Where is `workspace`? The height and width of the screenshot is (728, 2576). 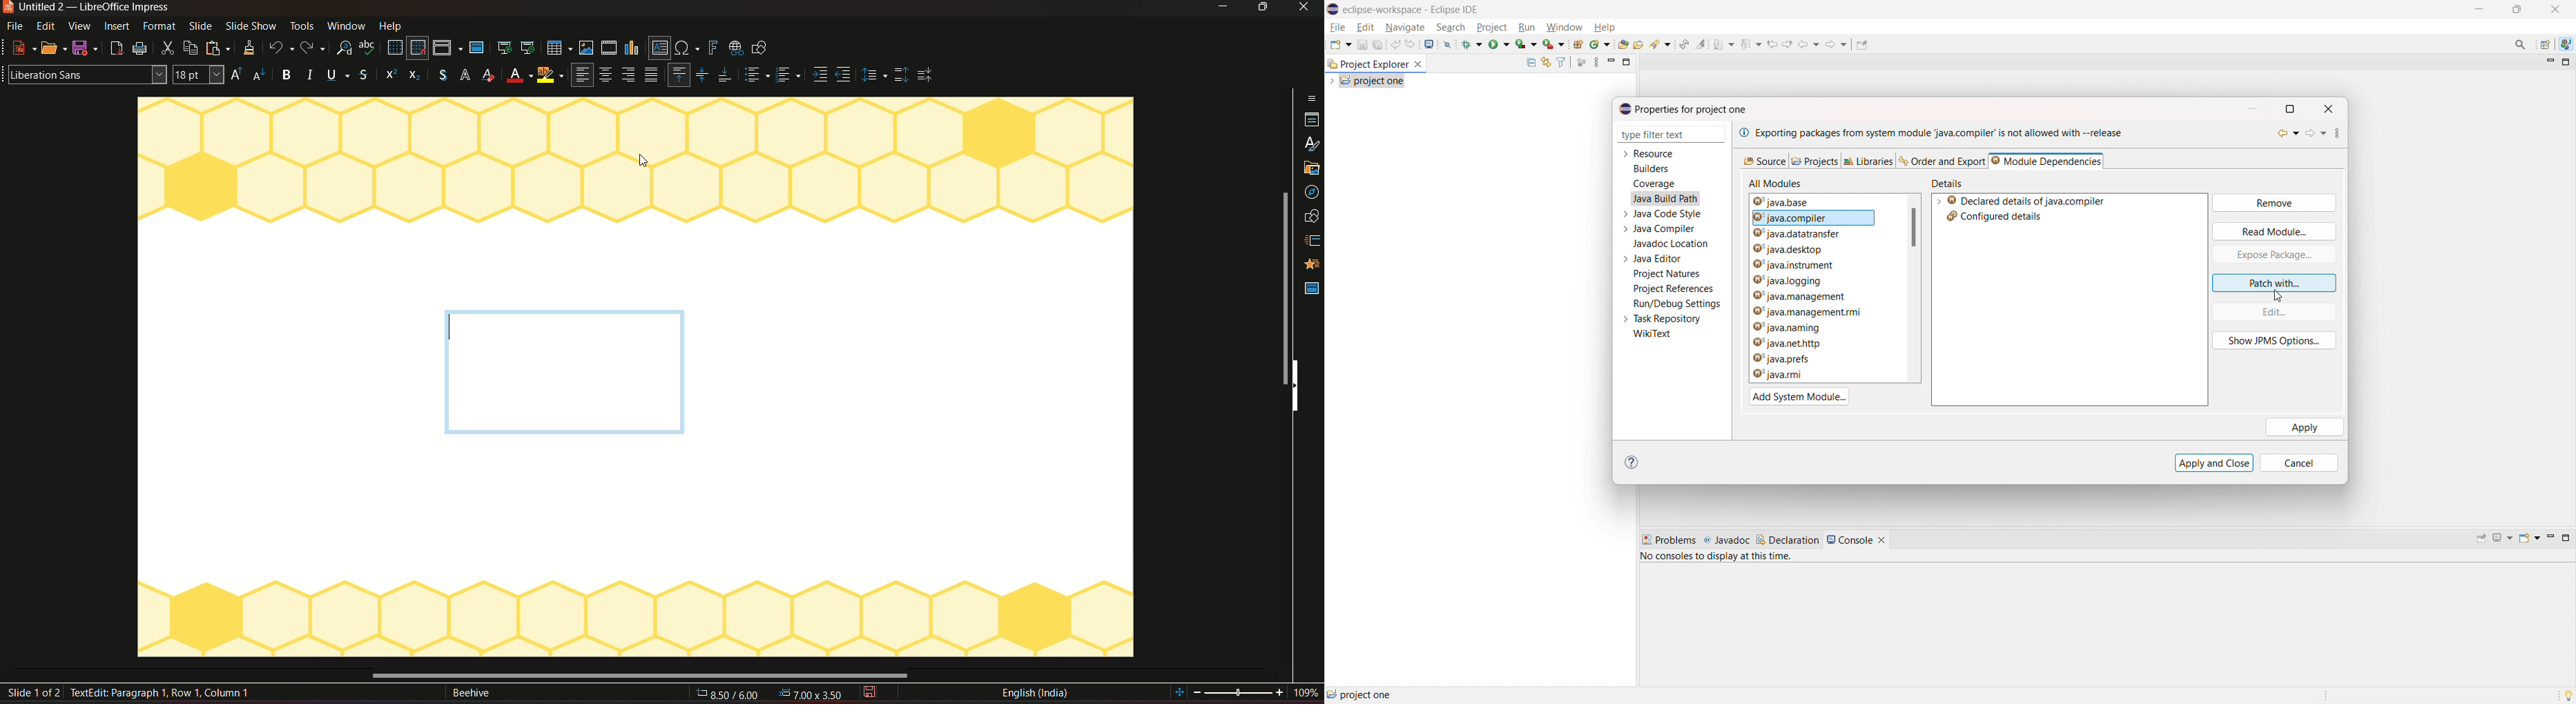 workspace is located at coordinates (279, 387).